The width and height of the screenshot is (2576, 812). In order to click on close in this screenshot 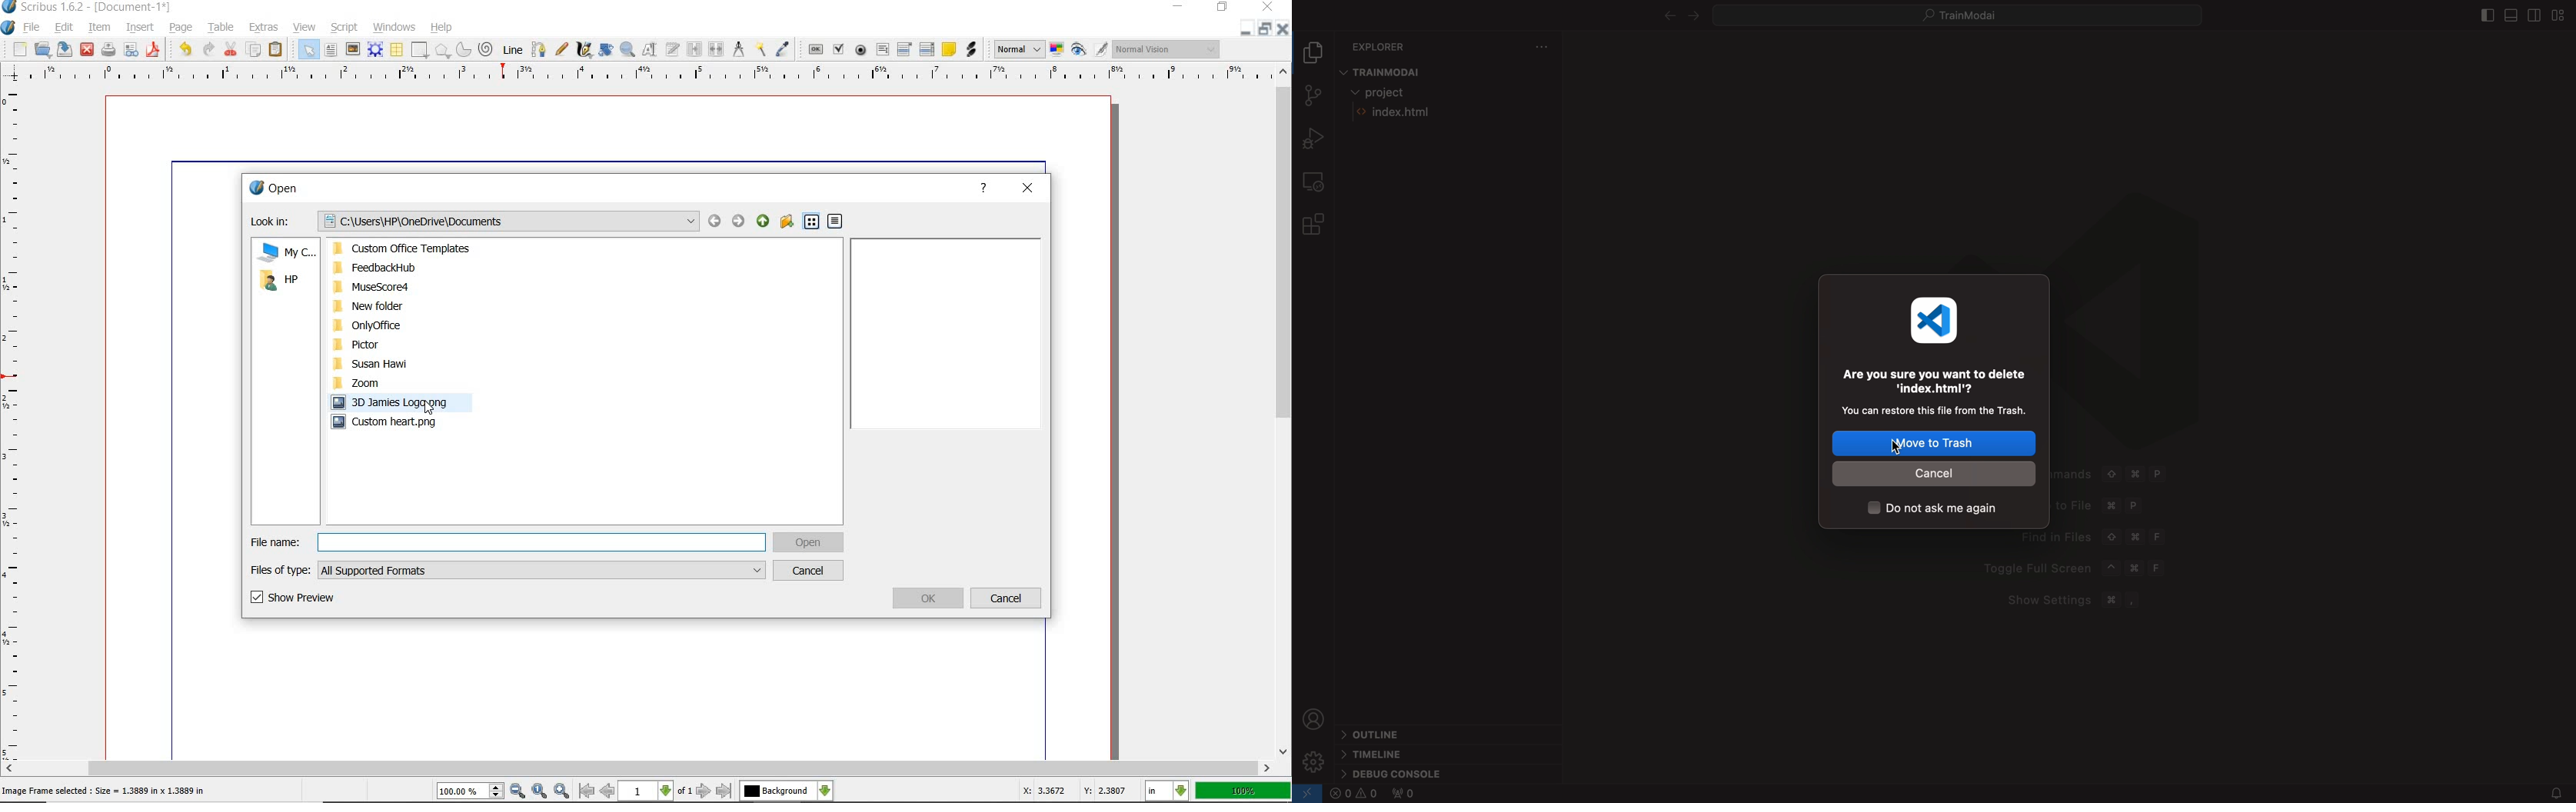, I will do `click(87, 49)`.